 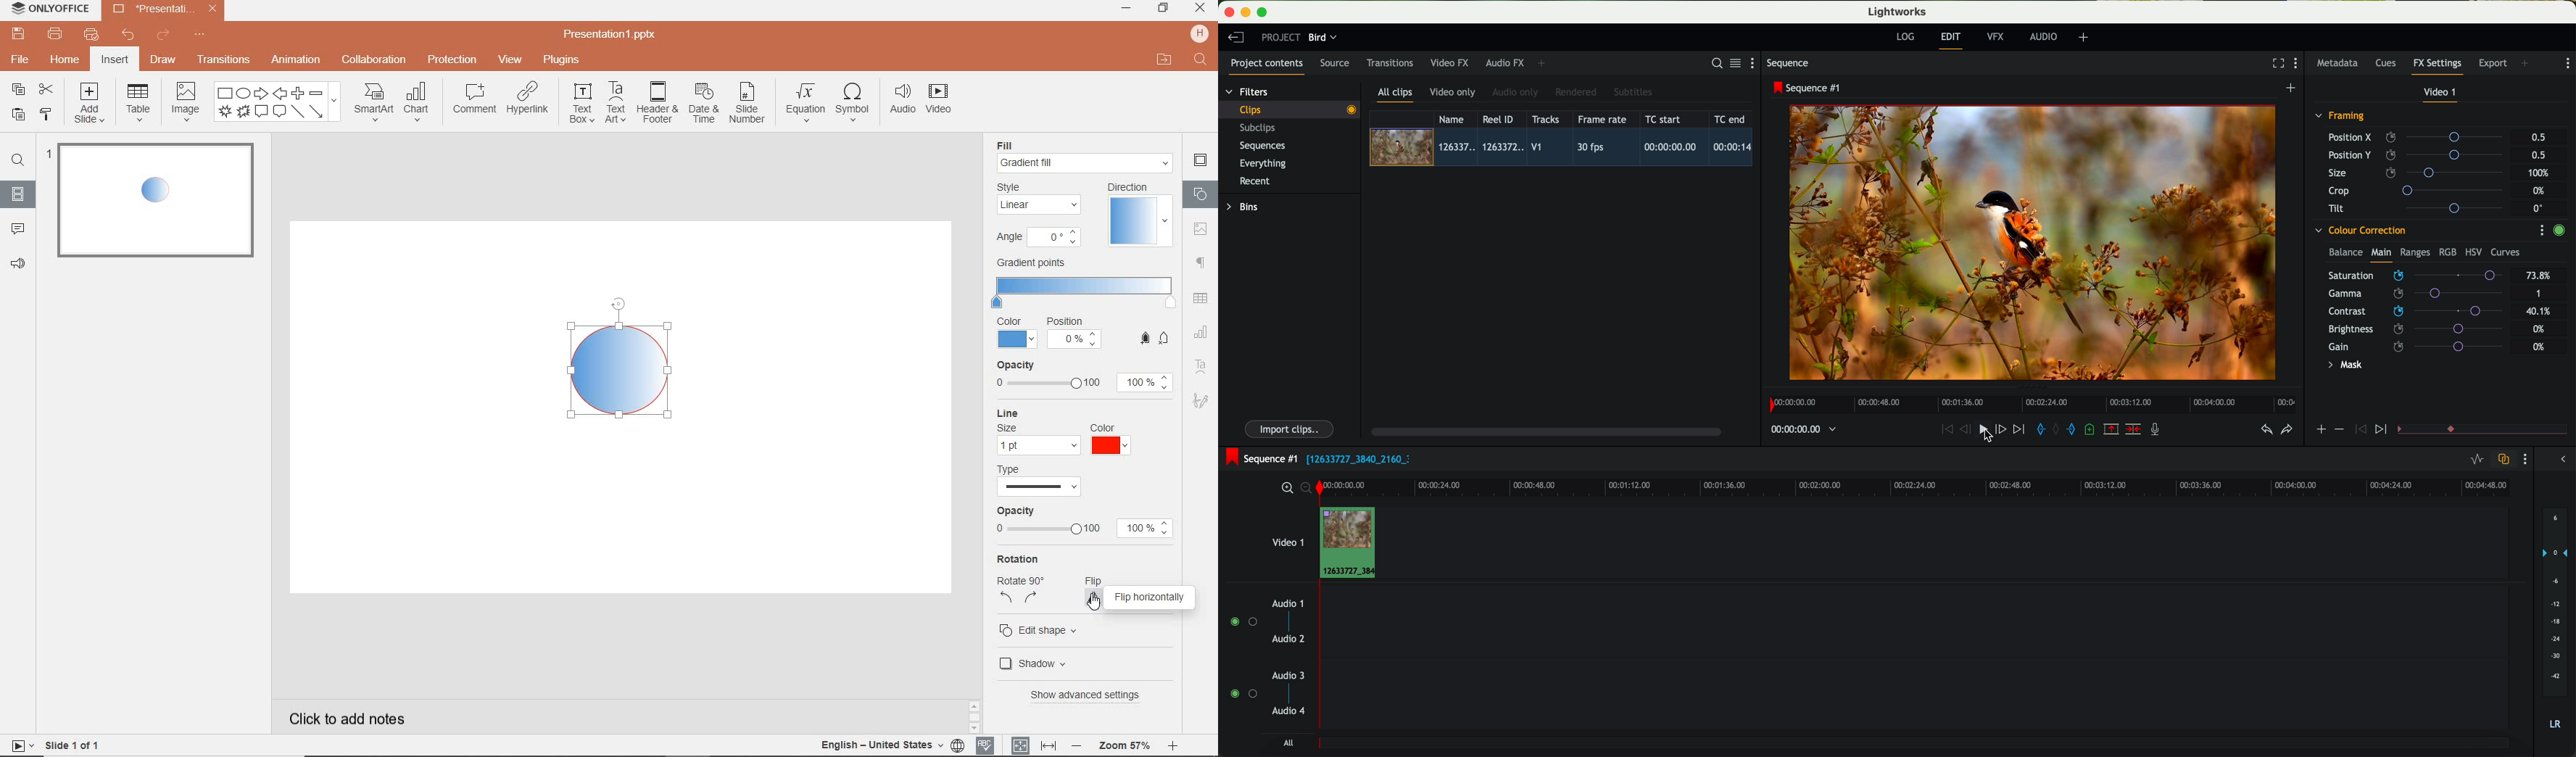 I want to click on recent, so click(x=1255, y=183).